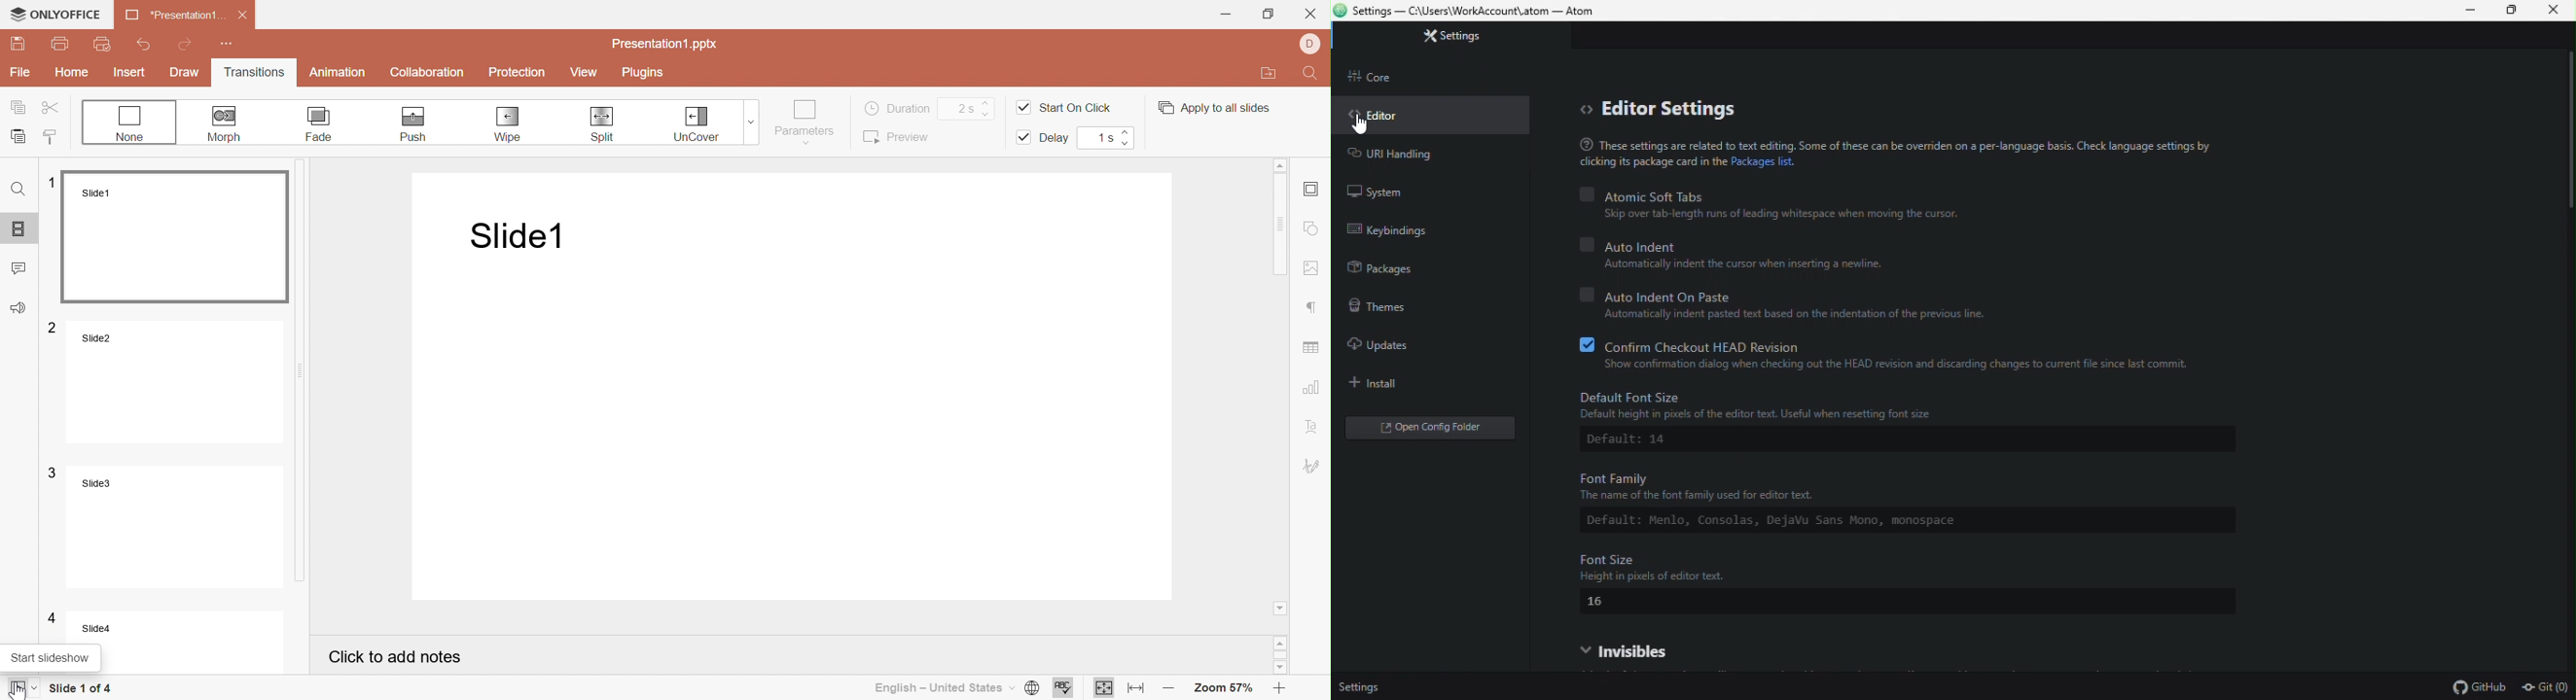  I want to click on Account name, so click(1311, 44).